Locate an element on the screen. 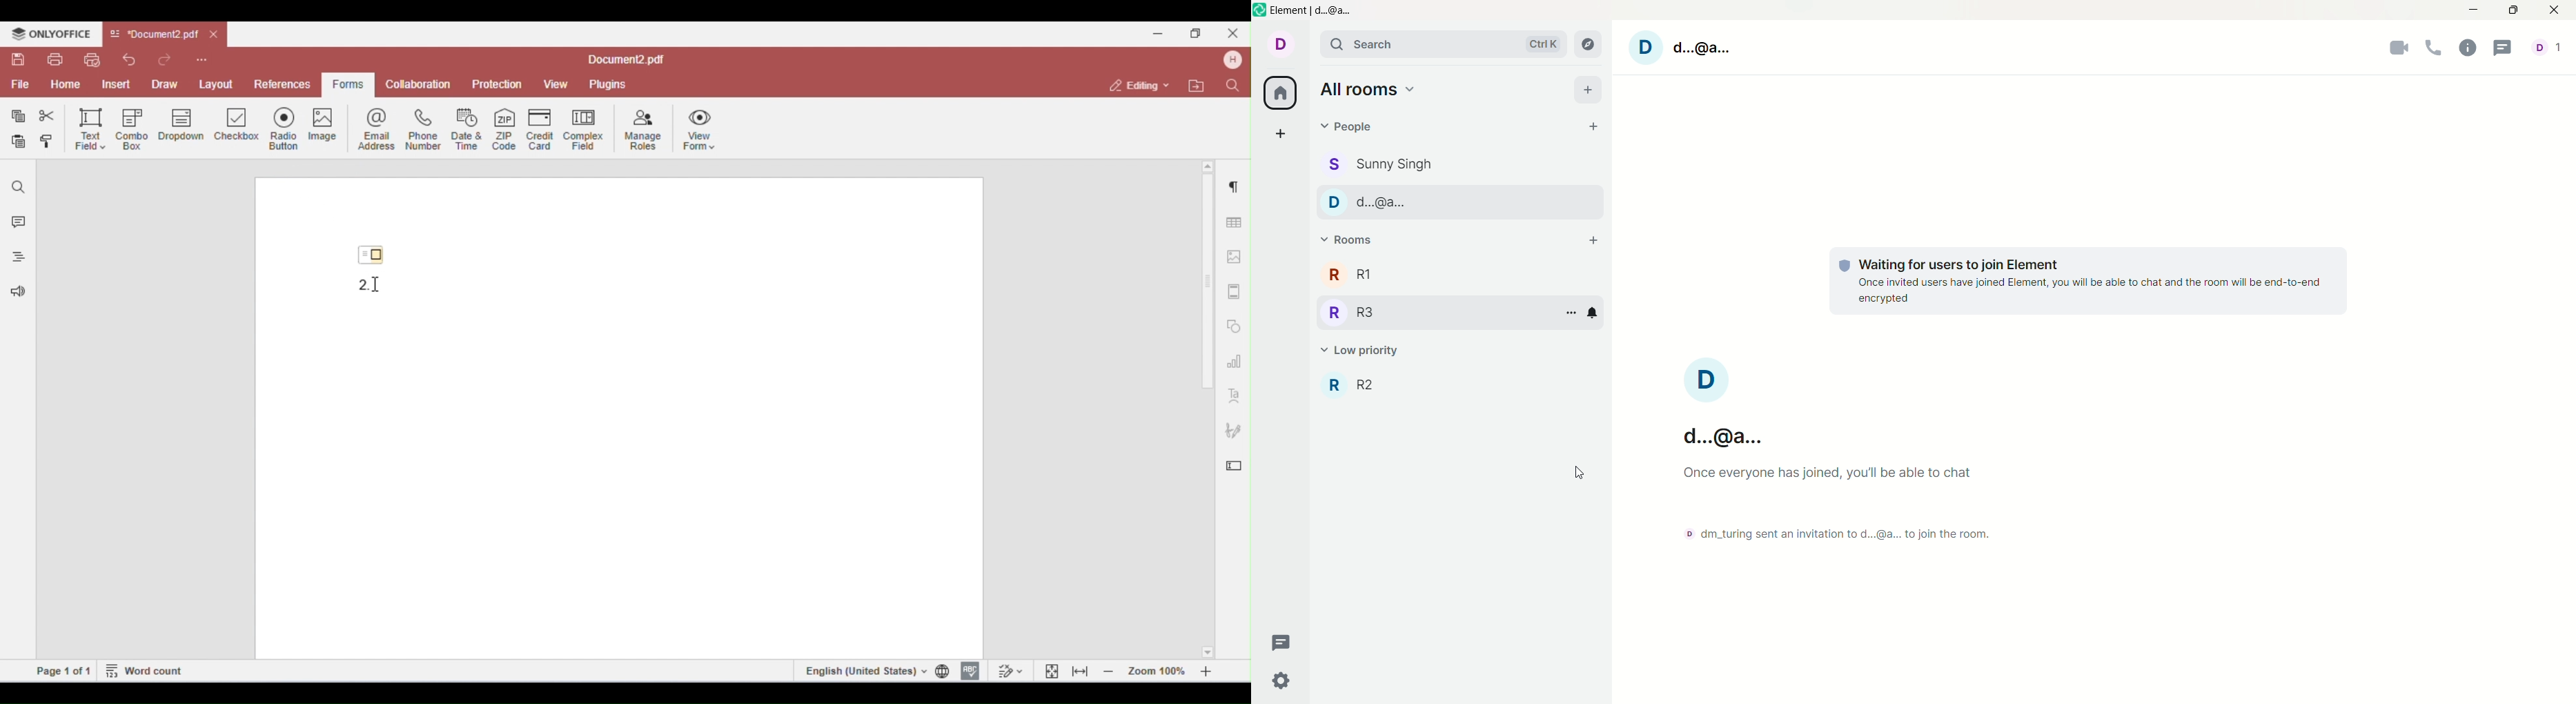 The image size is (2576, 728). explore rooms is located at coordinates (1591, 43).